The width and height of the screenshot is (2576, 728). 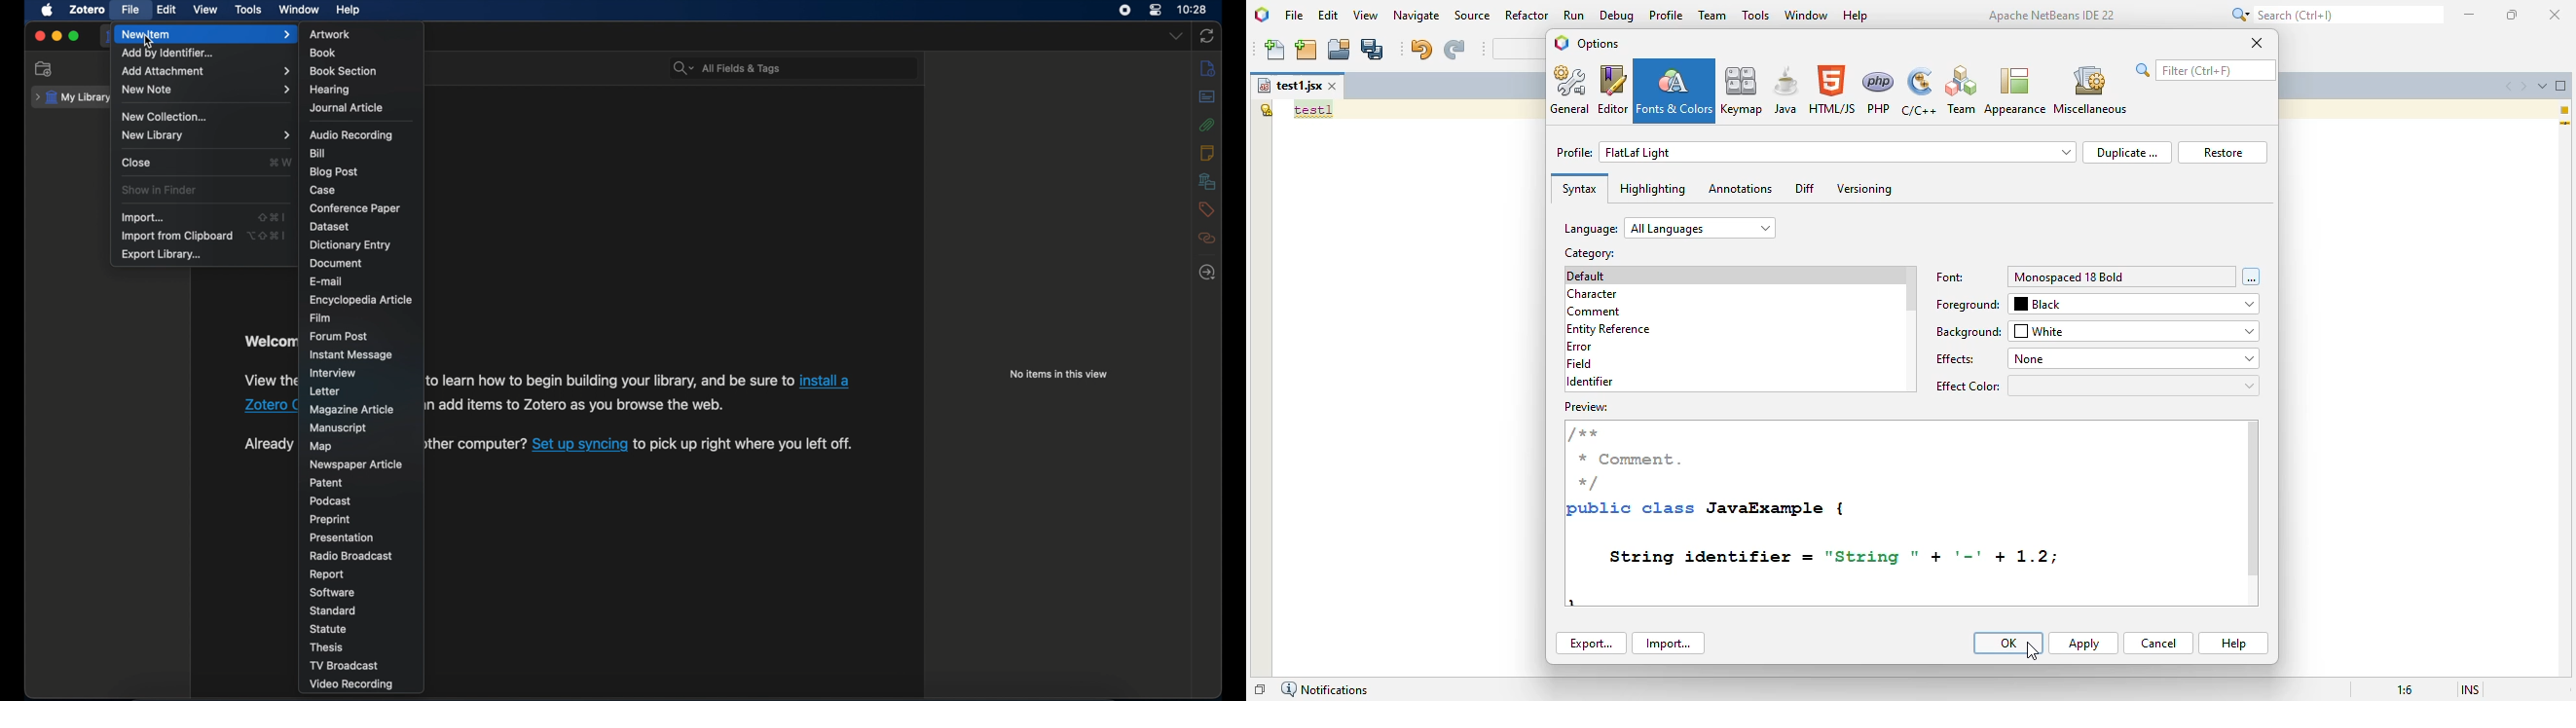 I want to click on blog post, so click(x=334, y=173).